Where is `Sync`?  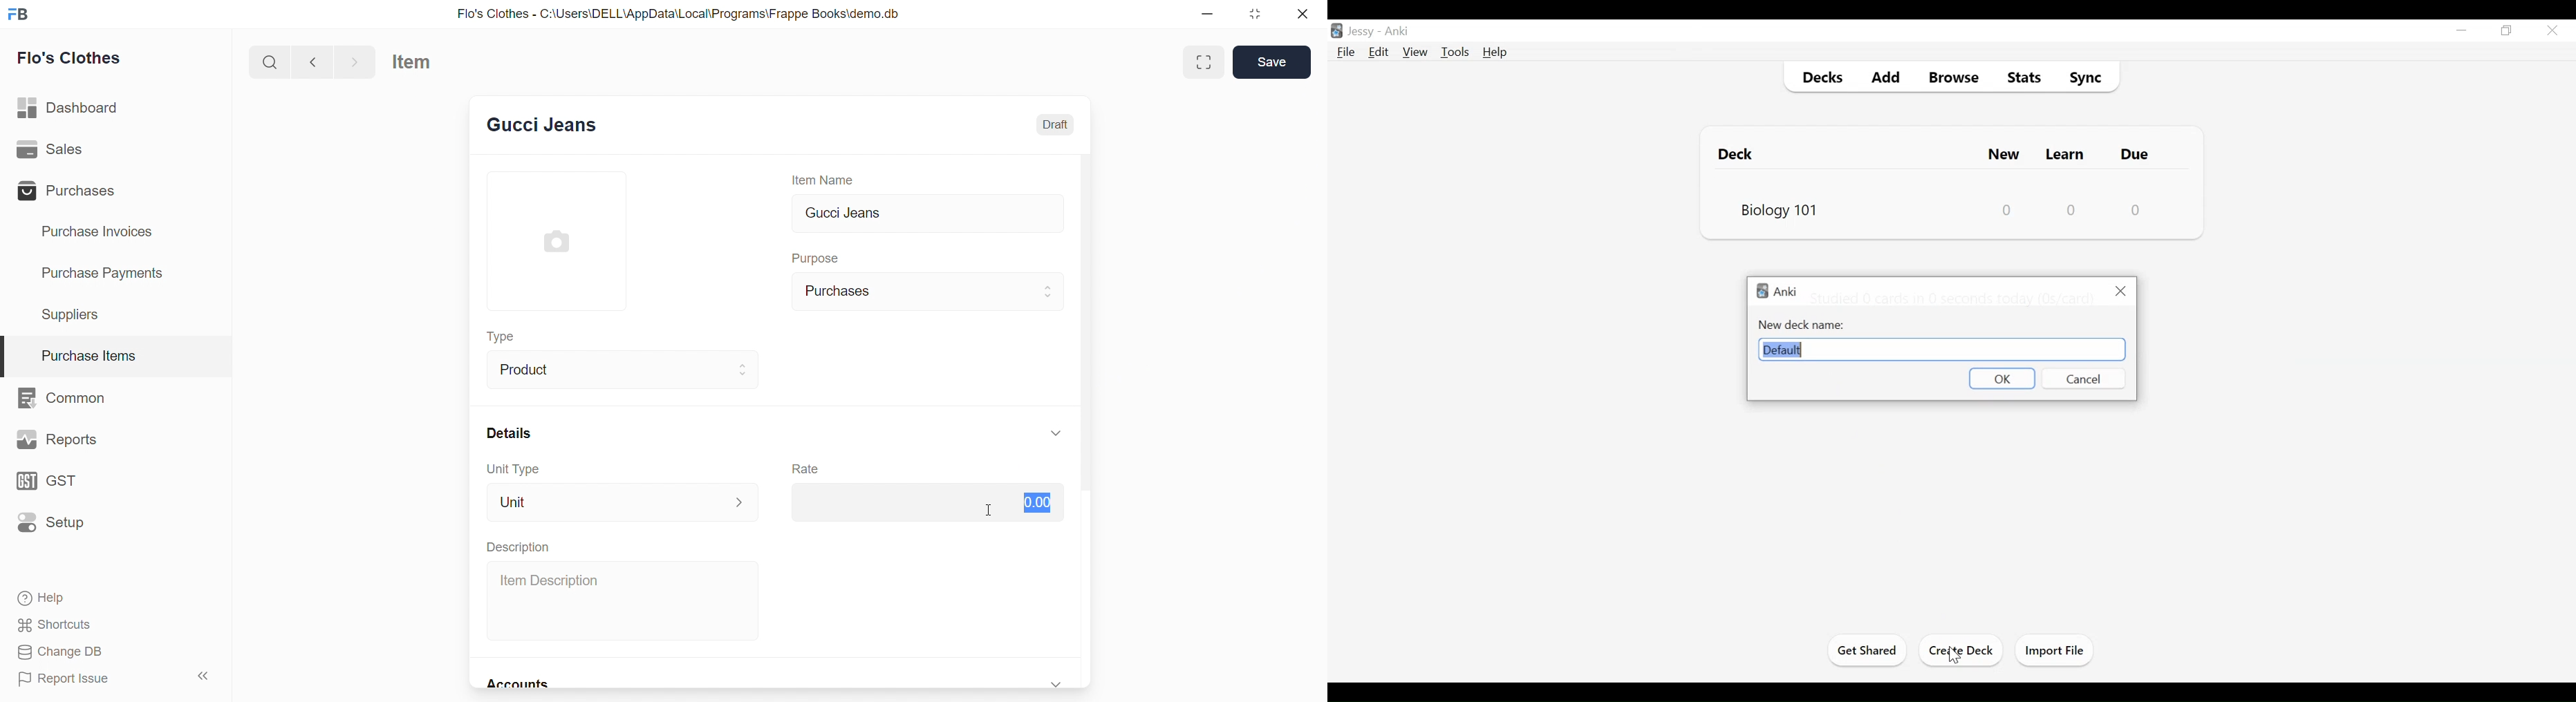
Sync is located at coordinates (2087, 75).